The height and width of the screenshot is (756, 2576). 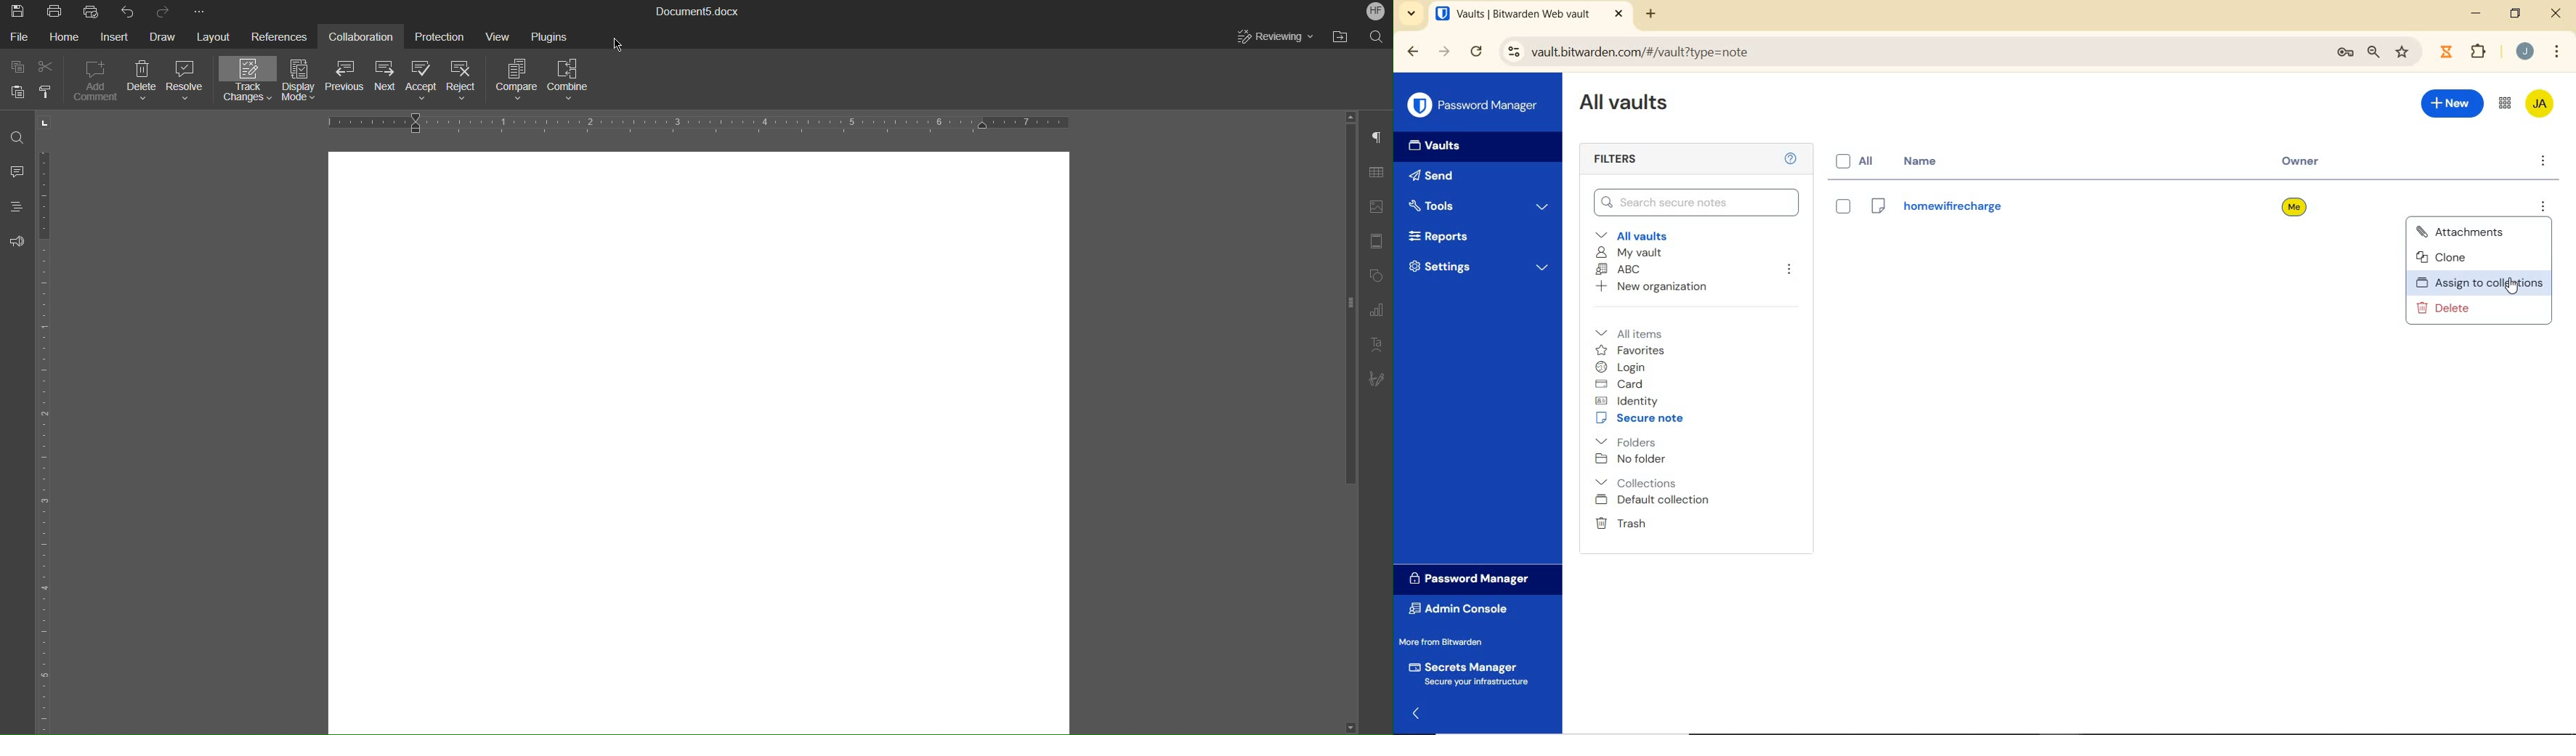 I want to click on Table Settings, so click(x=1374, y=174).